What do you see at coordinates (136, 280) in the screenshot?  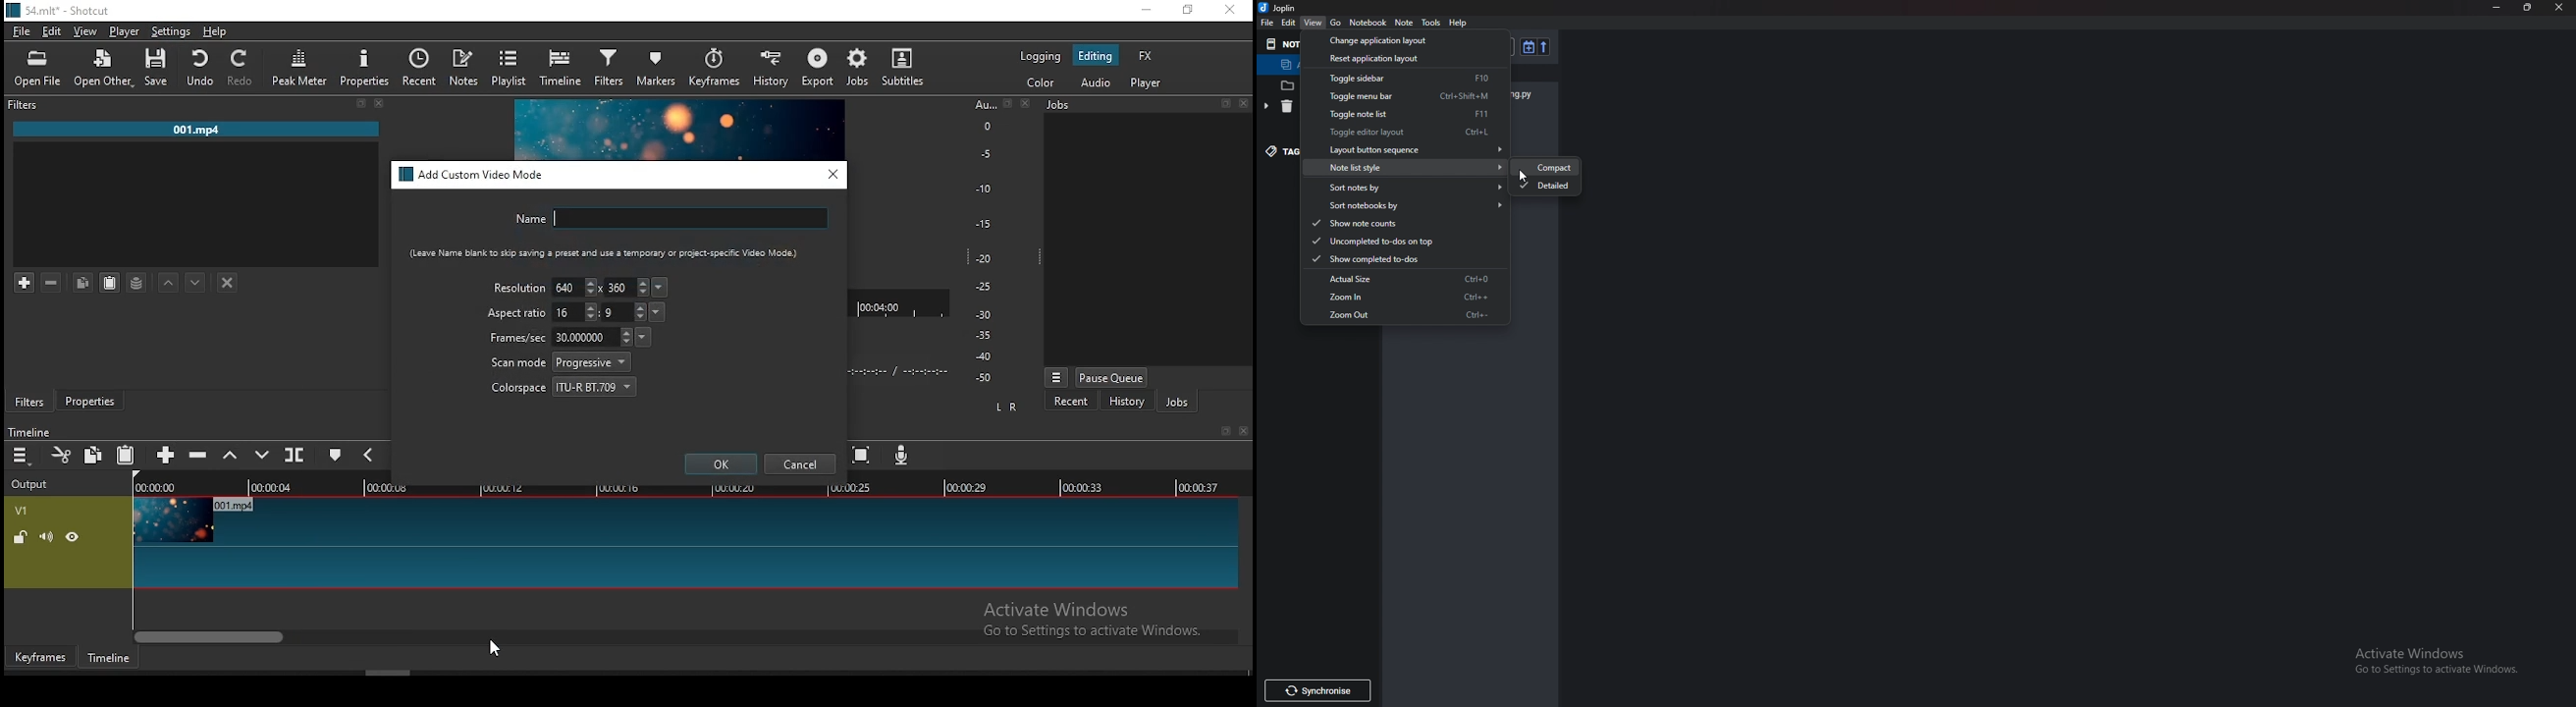 I see `save filter set` at bounding box center [136, 280].